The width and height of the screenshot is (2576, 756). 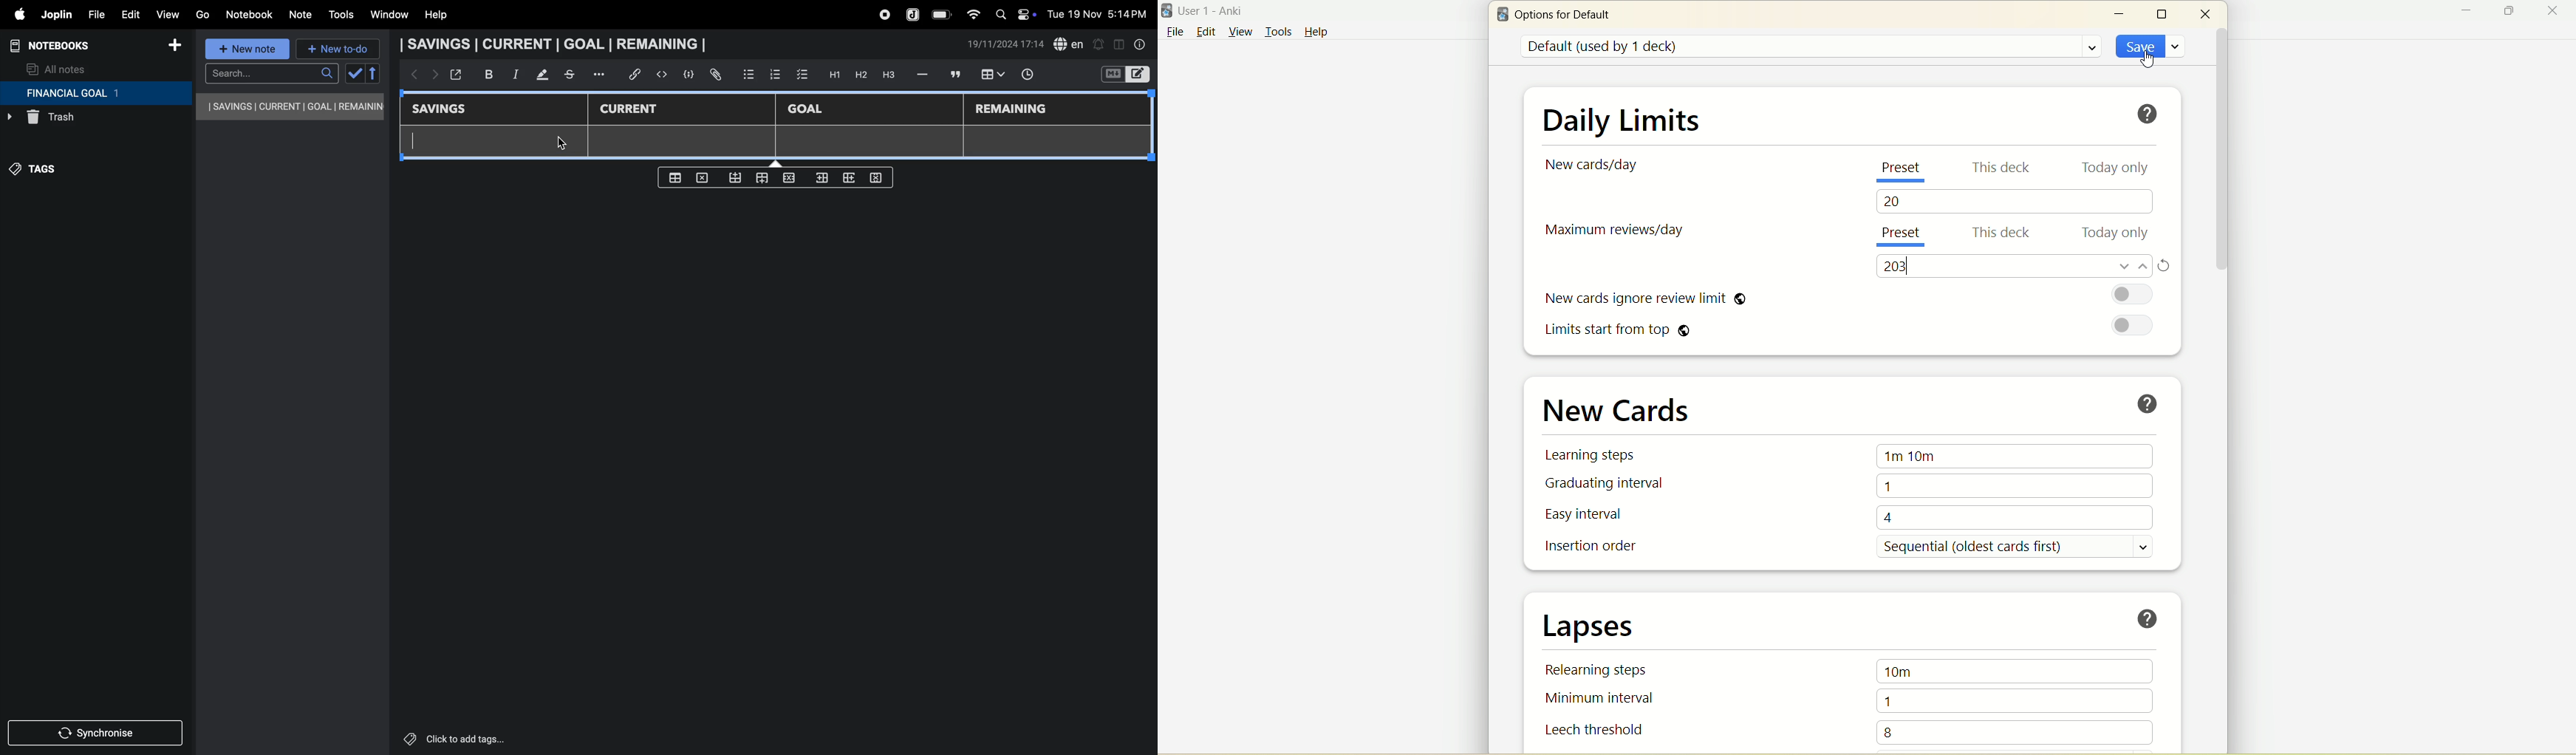 I want to click on hifen, so click(x=924, y=74).